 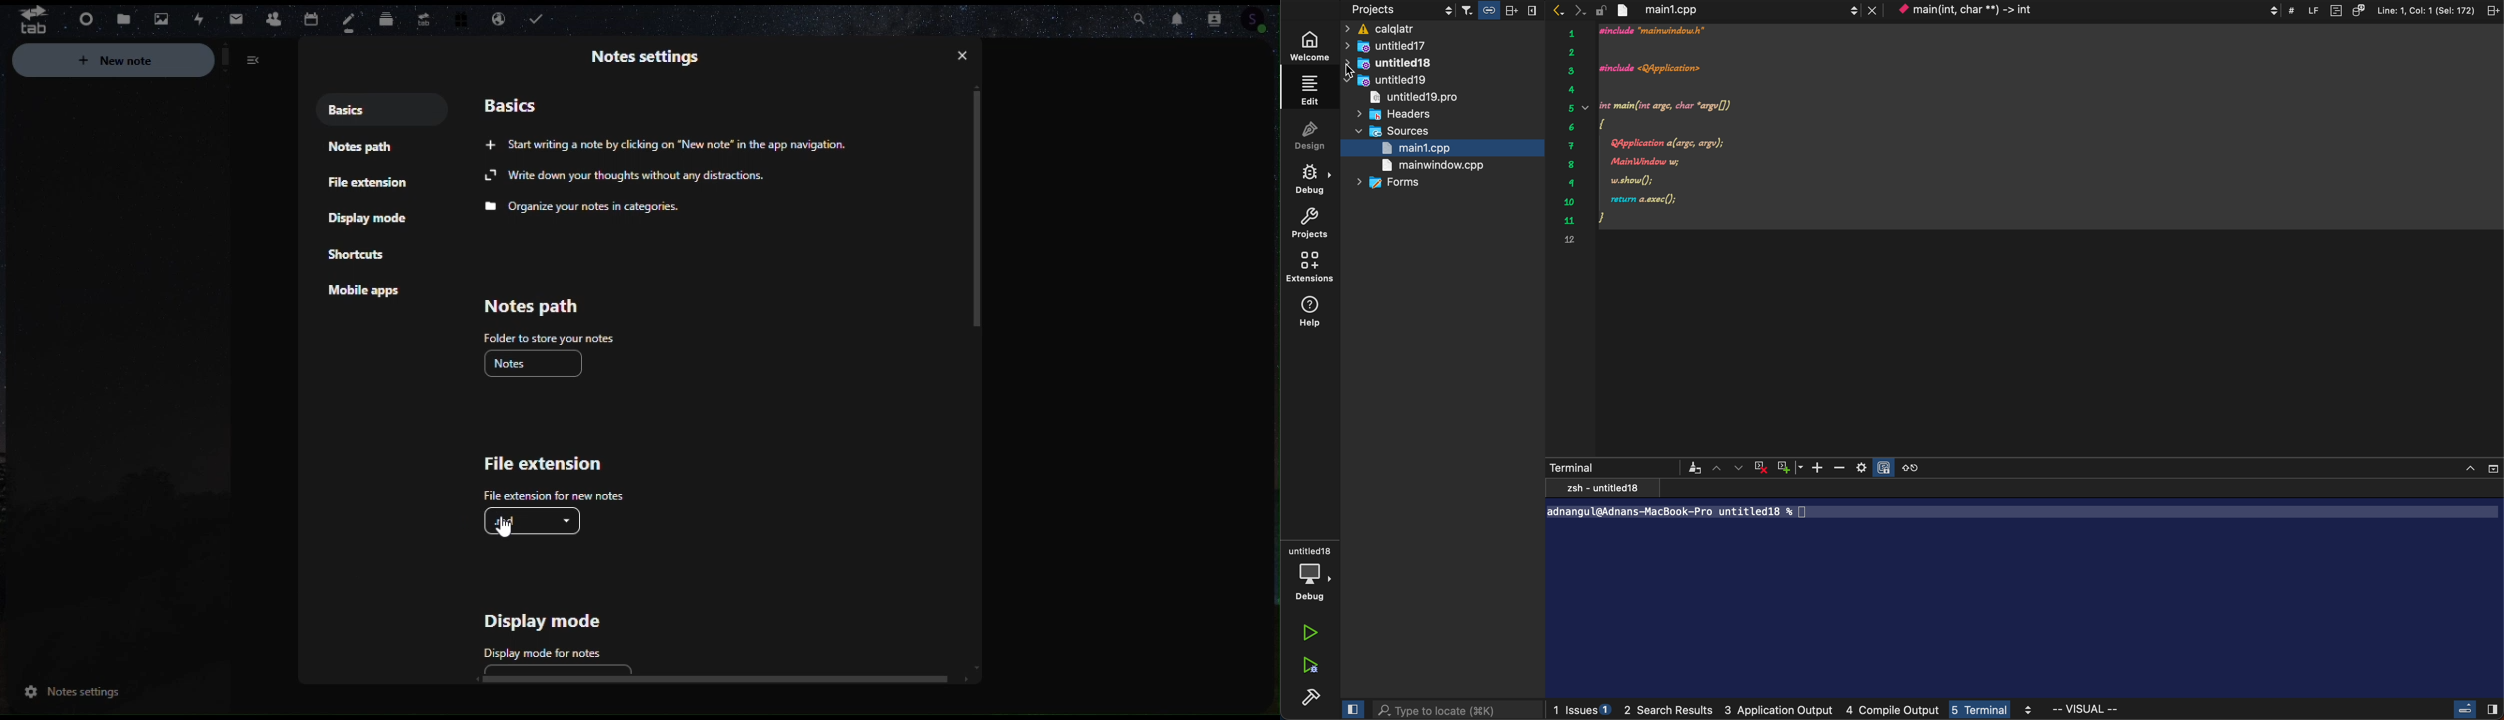 What do you see at coordinates (1738, 10) in the screenshot?
I see `file tab` at bounding box center [1738, 10].